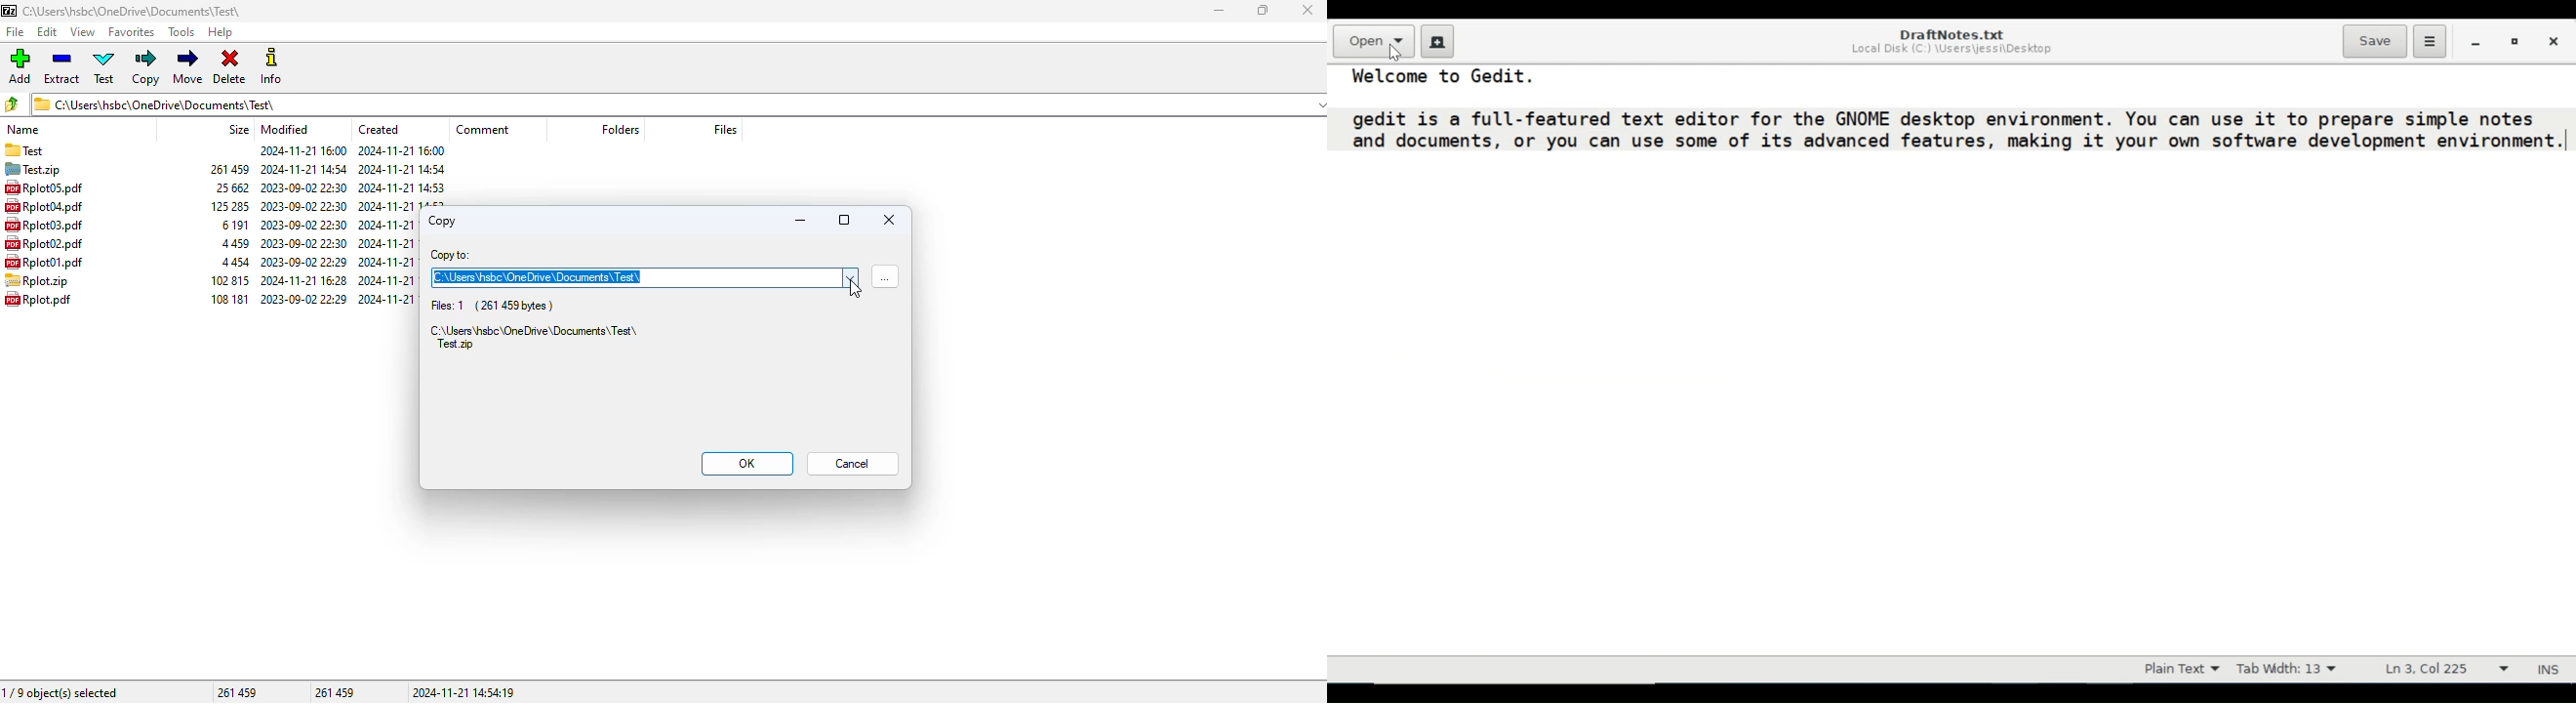 The image size is (2576, 728). Describe the element at coordinates (34, 169) in the screenshot. I see `archive` at that location.